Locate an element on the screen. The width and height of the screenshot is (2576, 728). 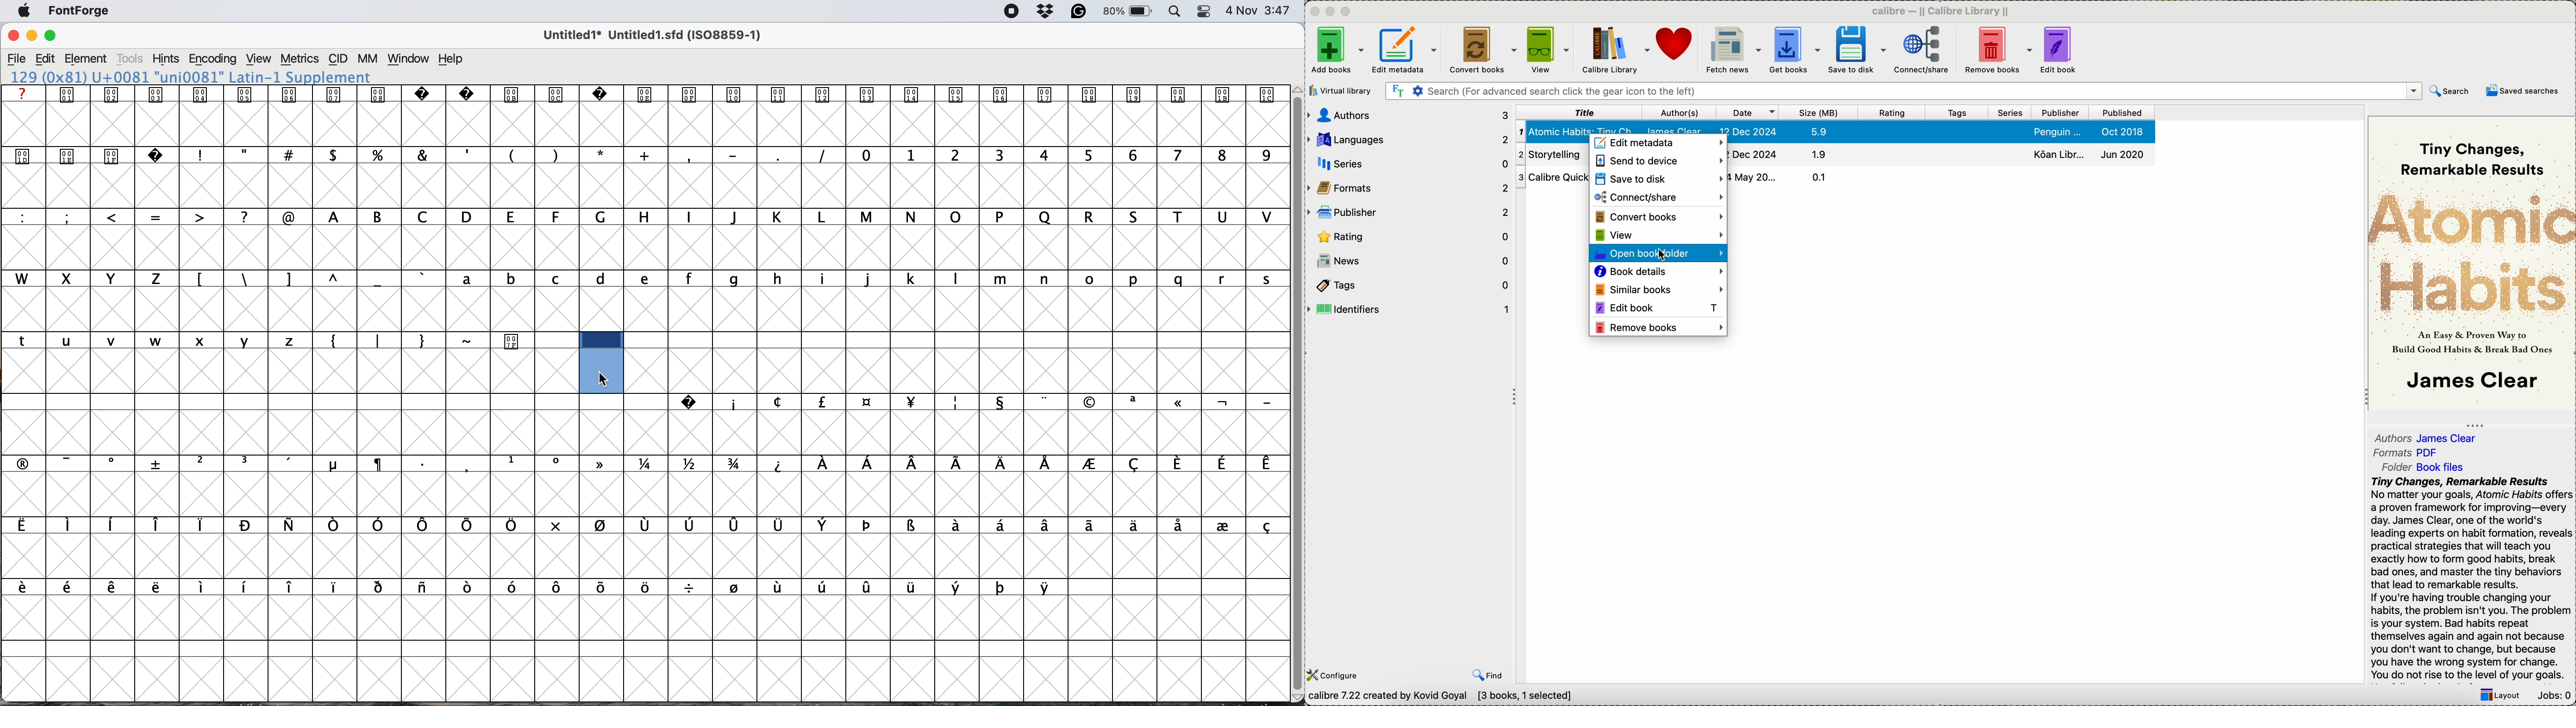
configure is located at coordinates (1335, 675).